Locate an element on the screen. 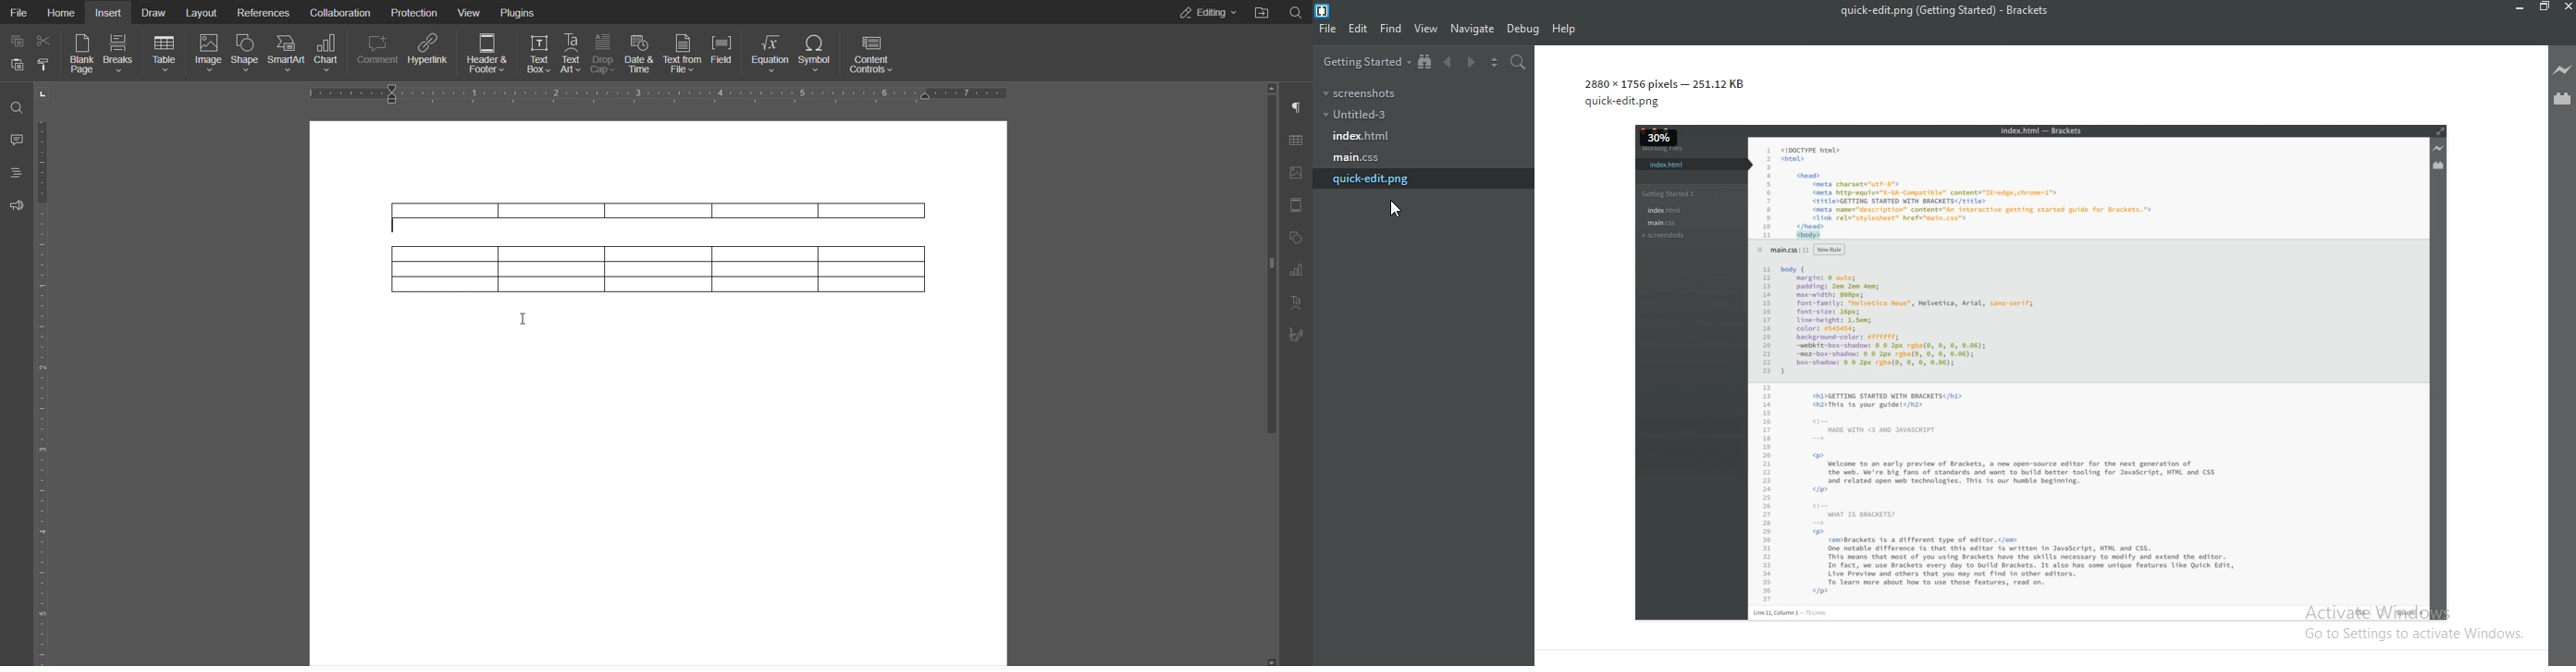 This screenshot has height=672, width=2576. view is located at coordinates (1424, 30).